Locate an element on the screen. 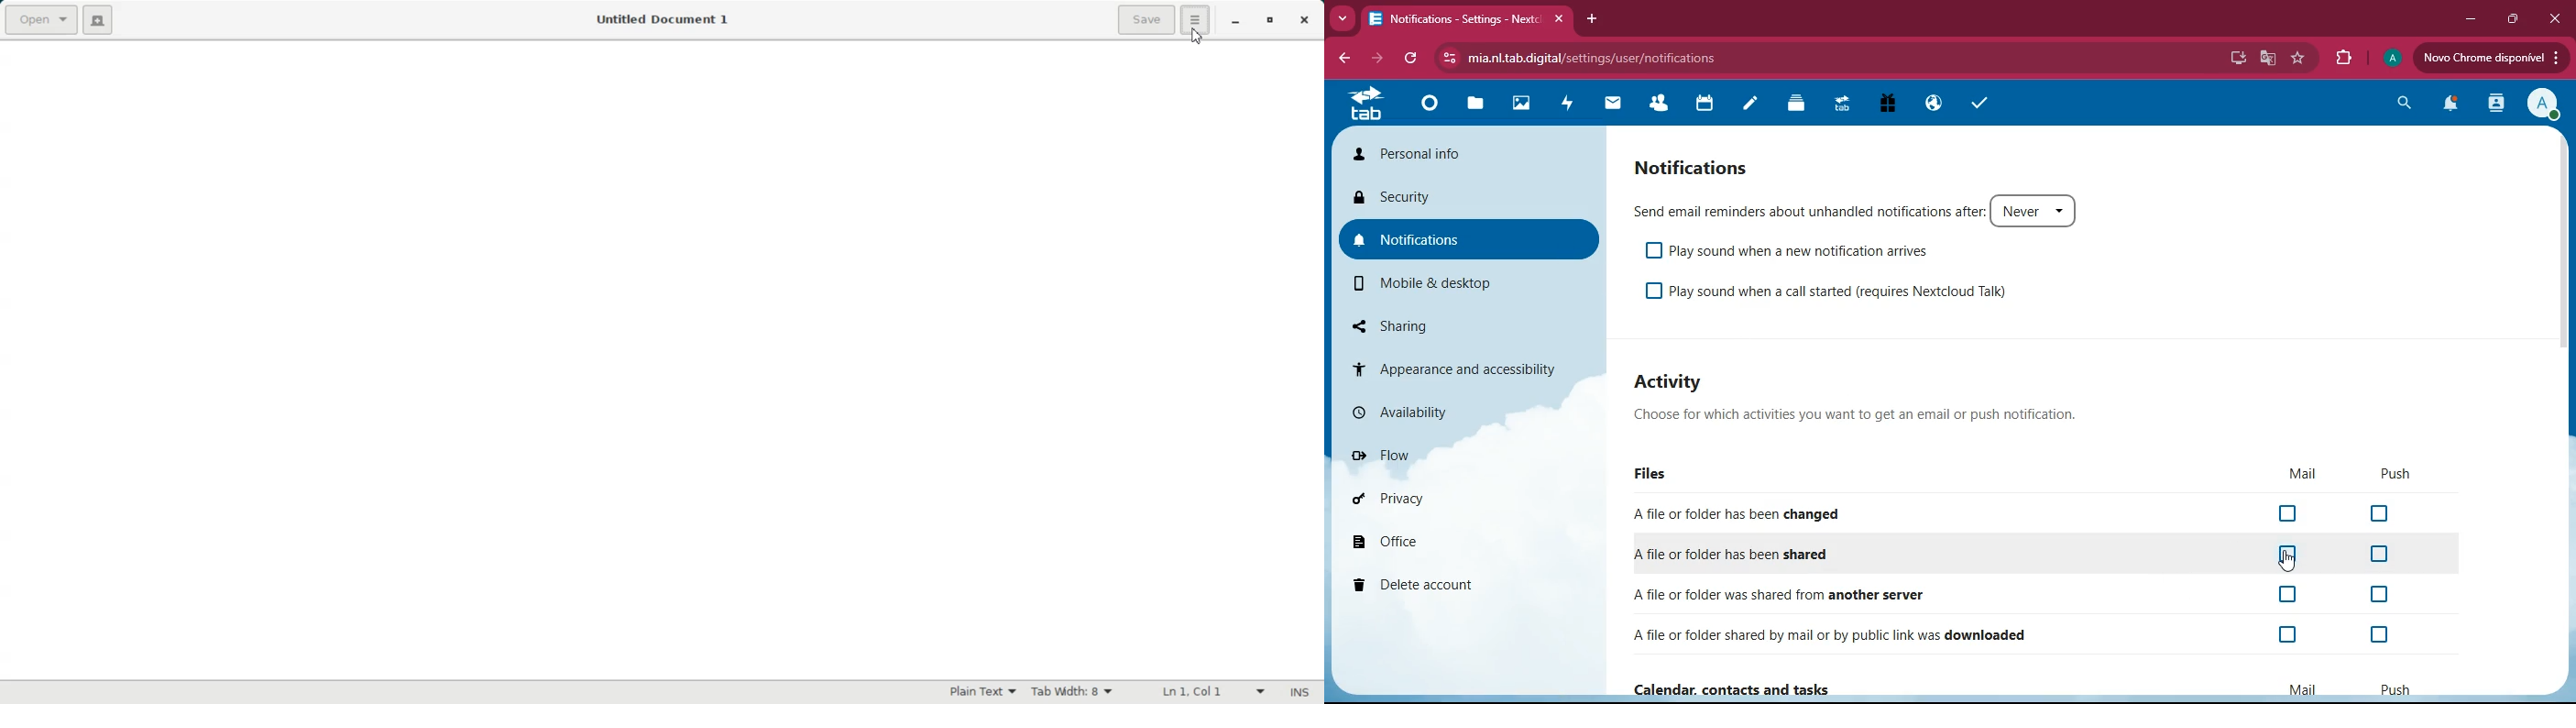 The height and width of the screenshot is (728, 2576). files is located at coordinates (1475, 104).